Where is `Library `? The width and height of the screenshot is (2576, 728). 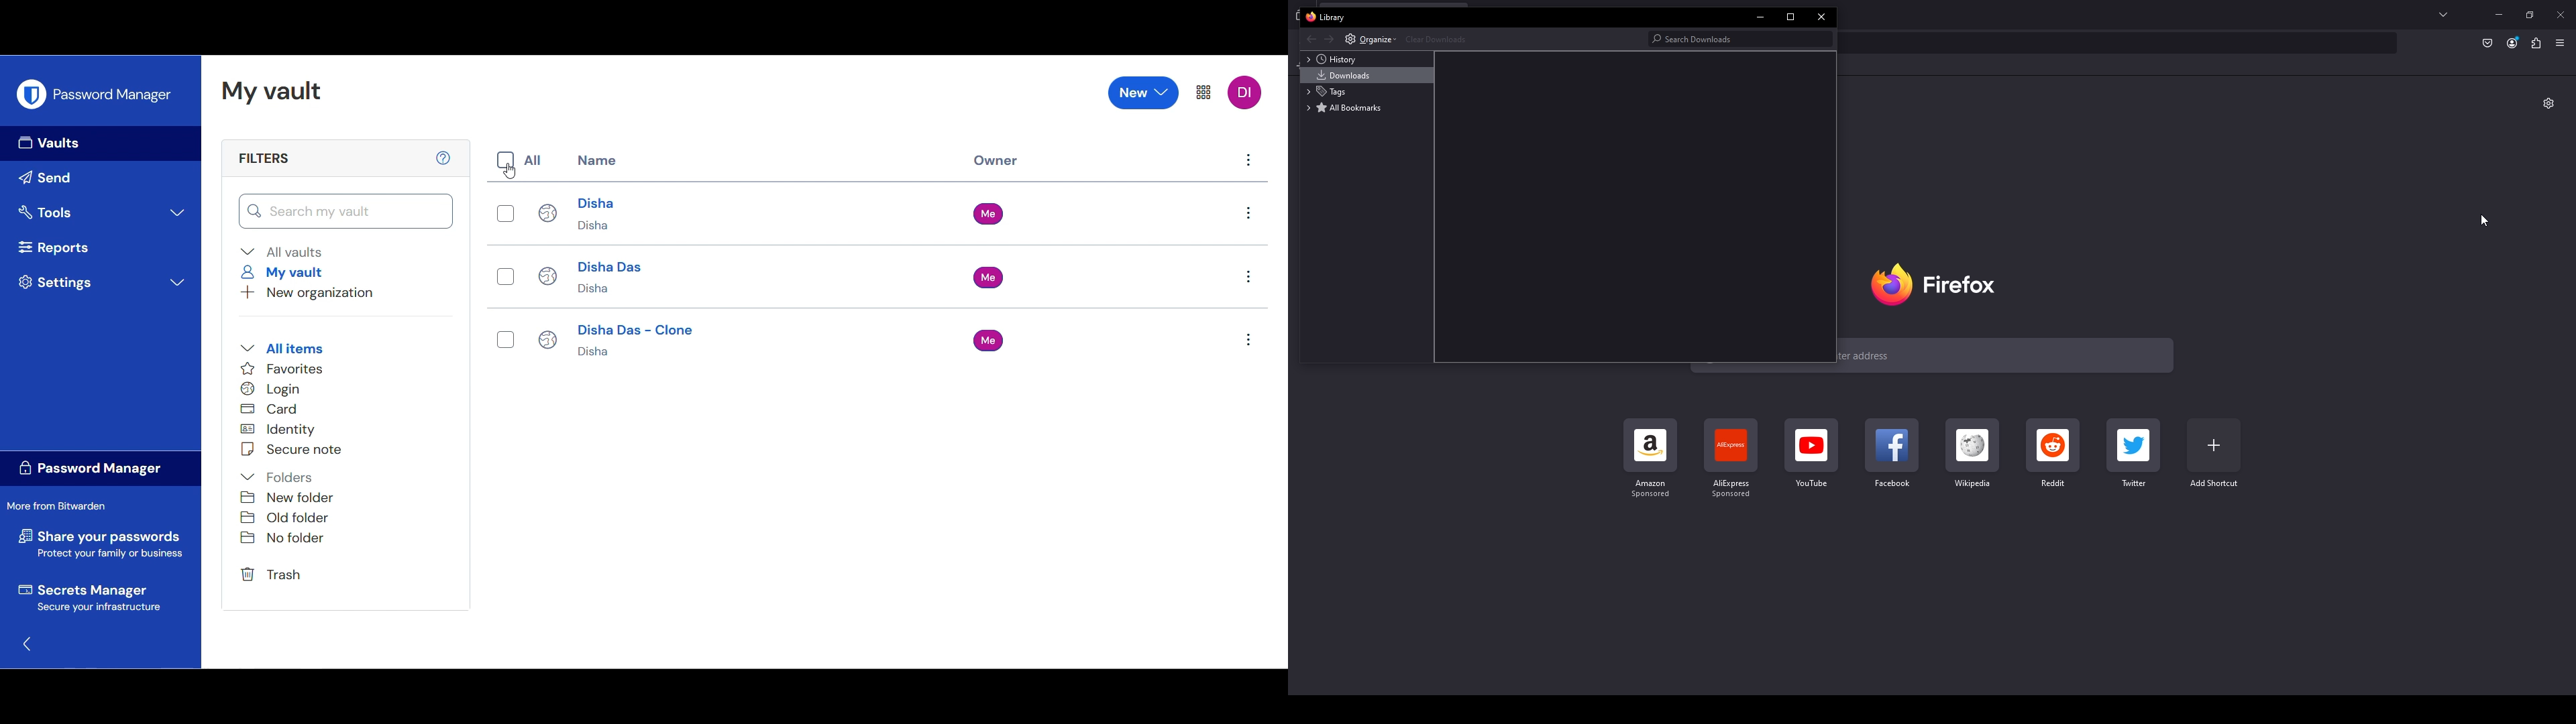 Library  is located at coordinates (1330, 18).